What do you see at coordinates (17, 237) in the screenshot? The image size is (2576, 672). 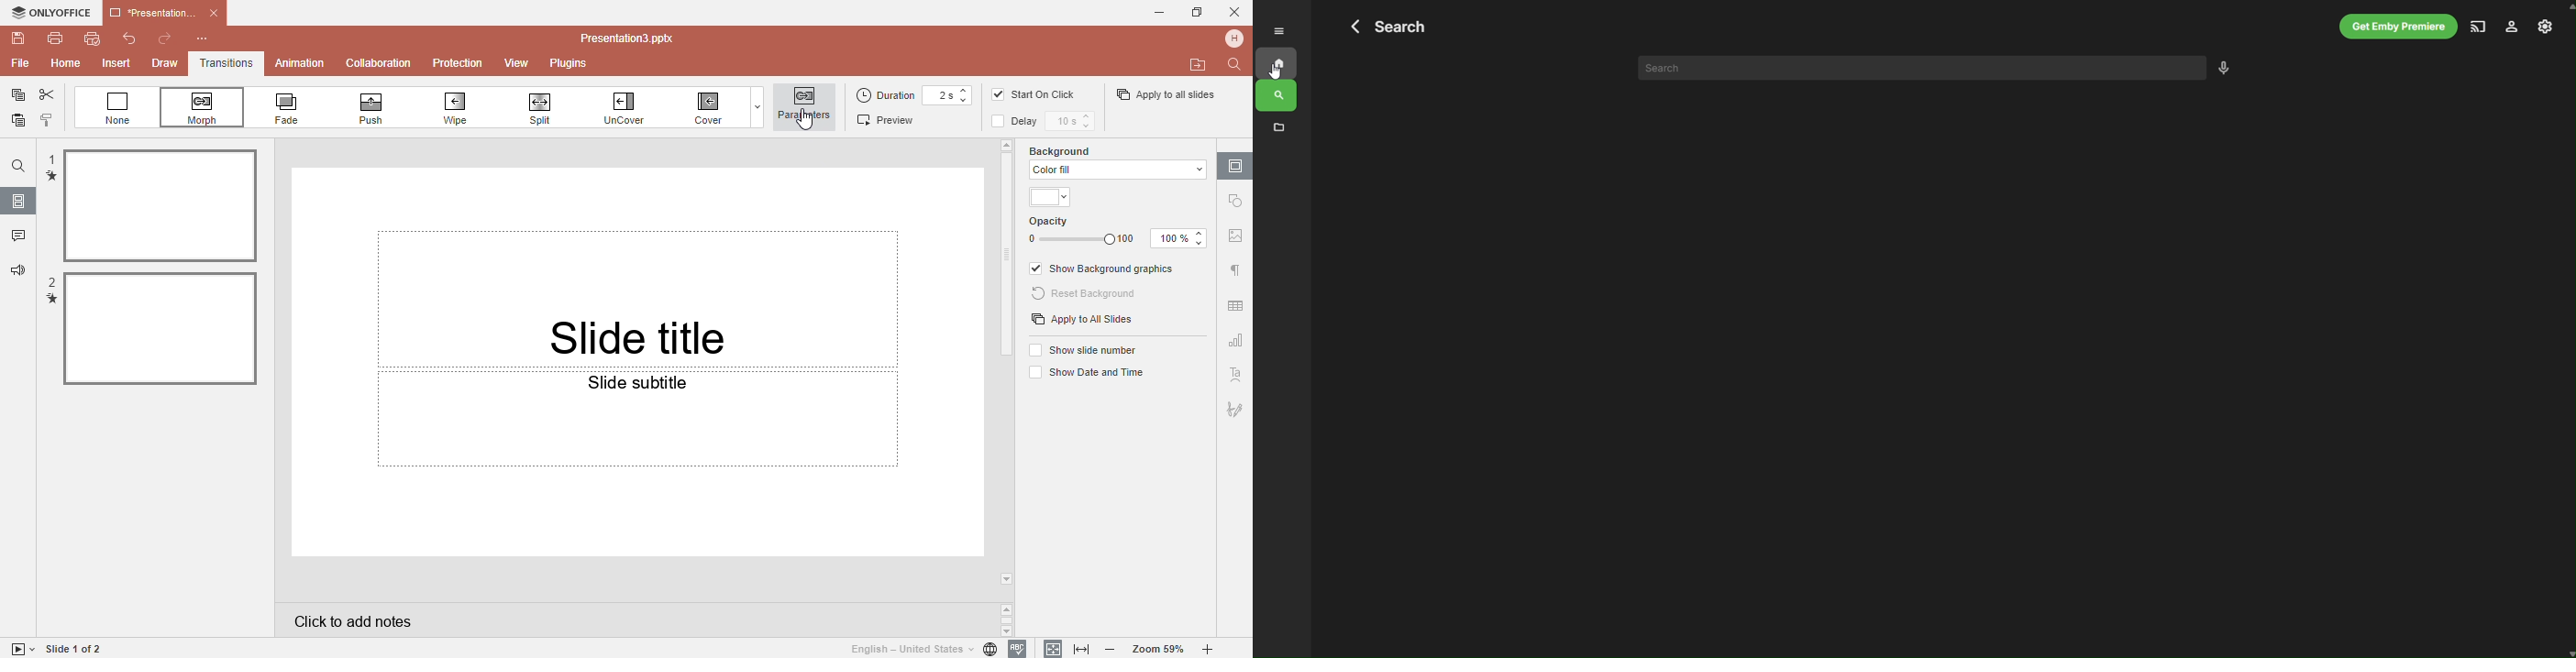 I see `Comments` at bounding box center [17, 237].